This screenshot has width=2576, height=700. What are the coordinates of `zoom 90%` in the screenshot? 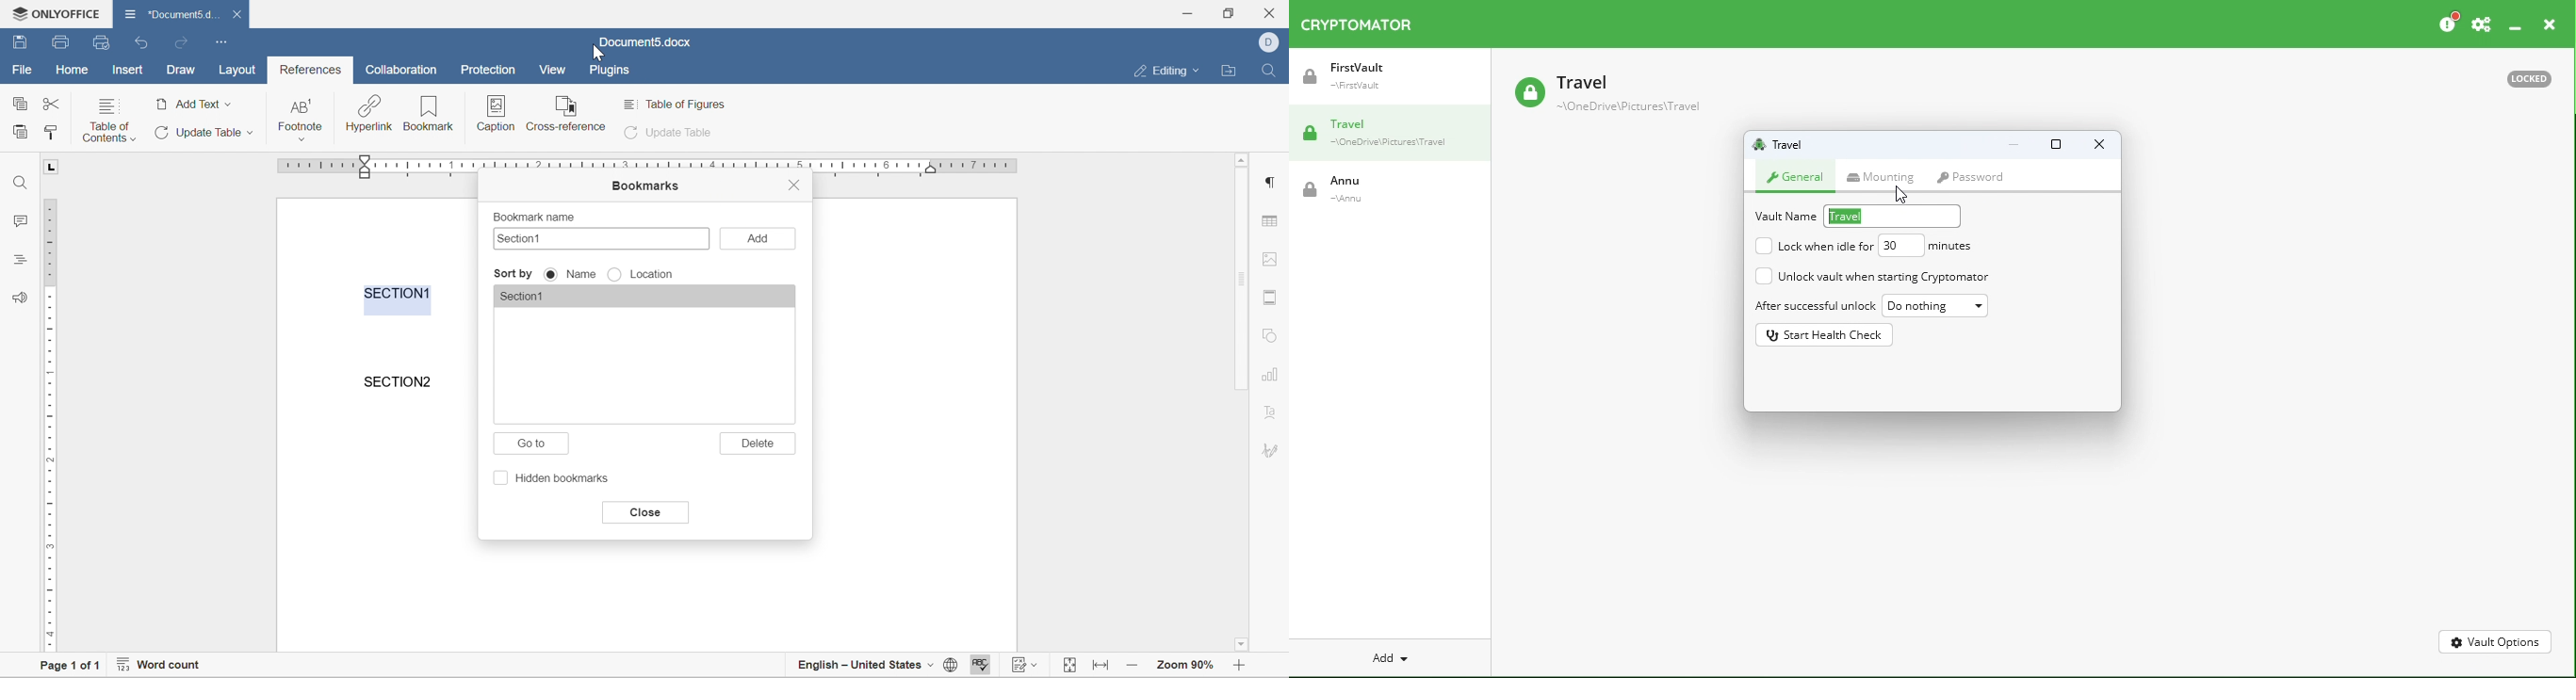 It's located at (1186, 664).